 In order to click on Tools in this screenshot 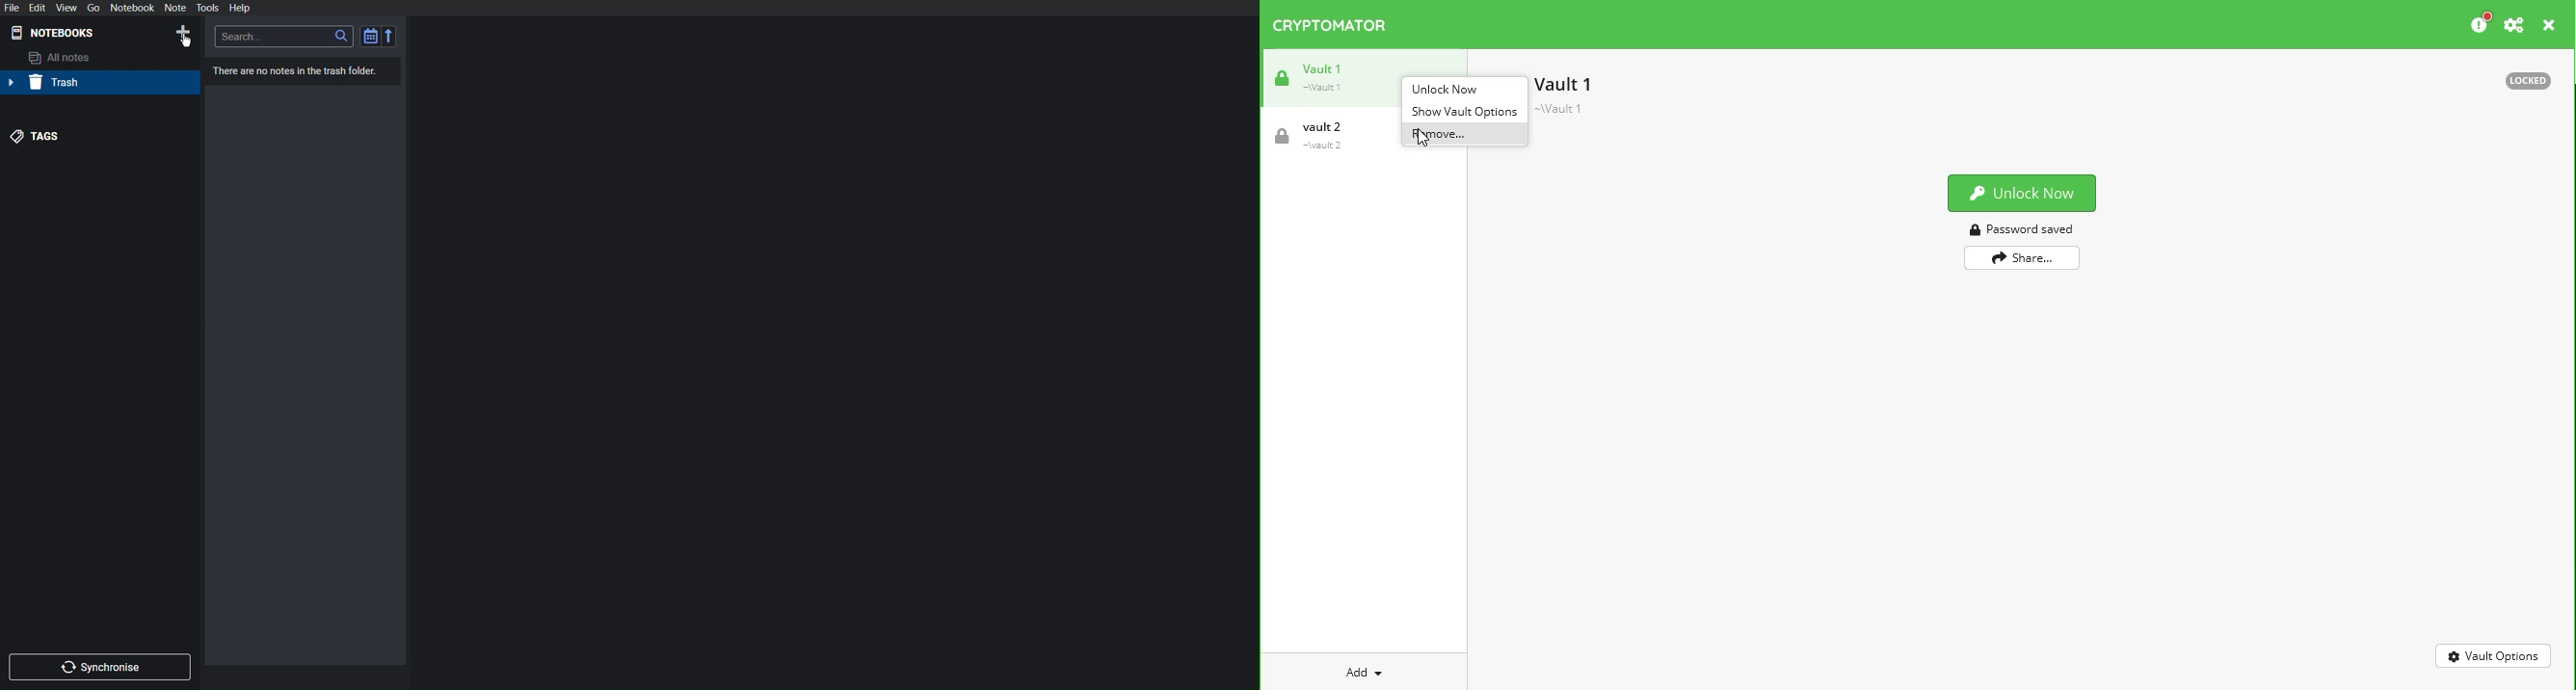, I will do `click(207, 7)`.